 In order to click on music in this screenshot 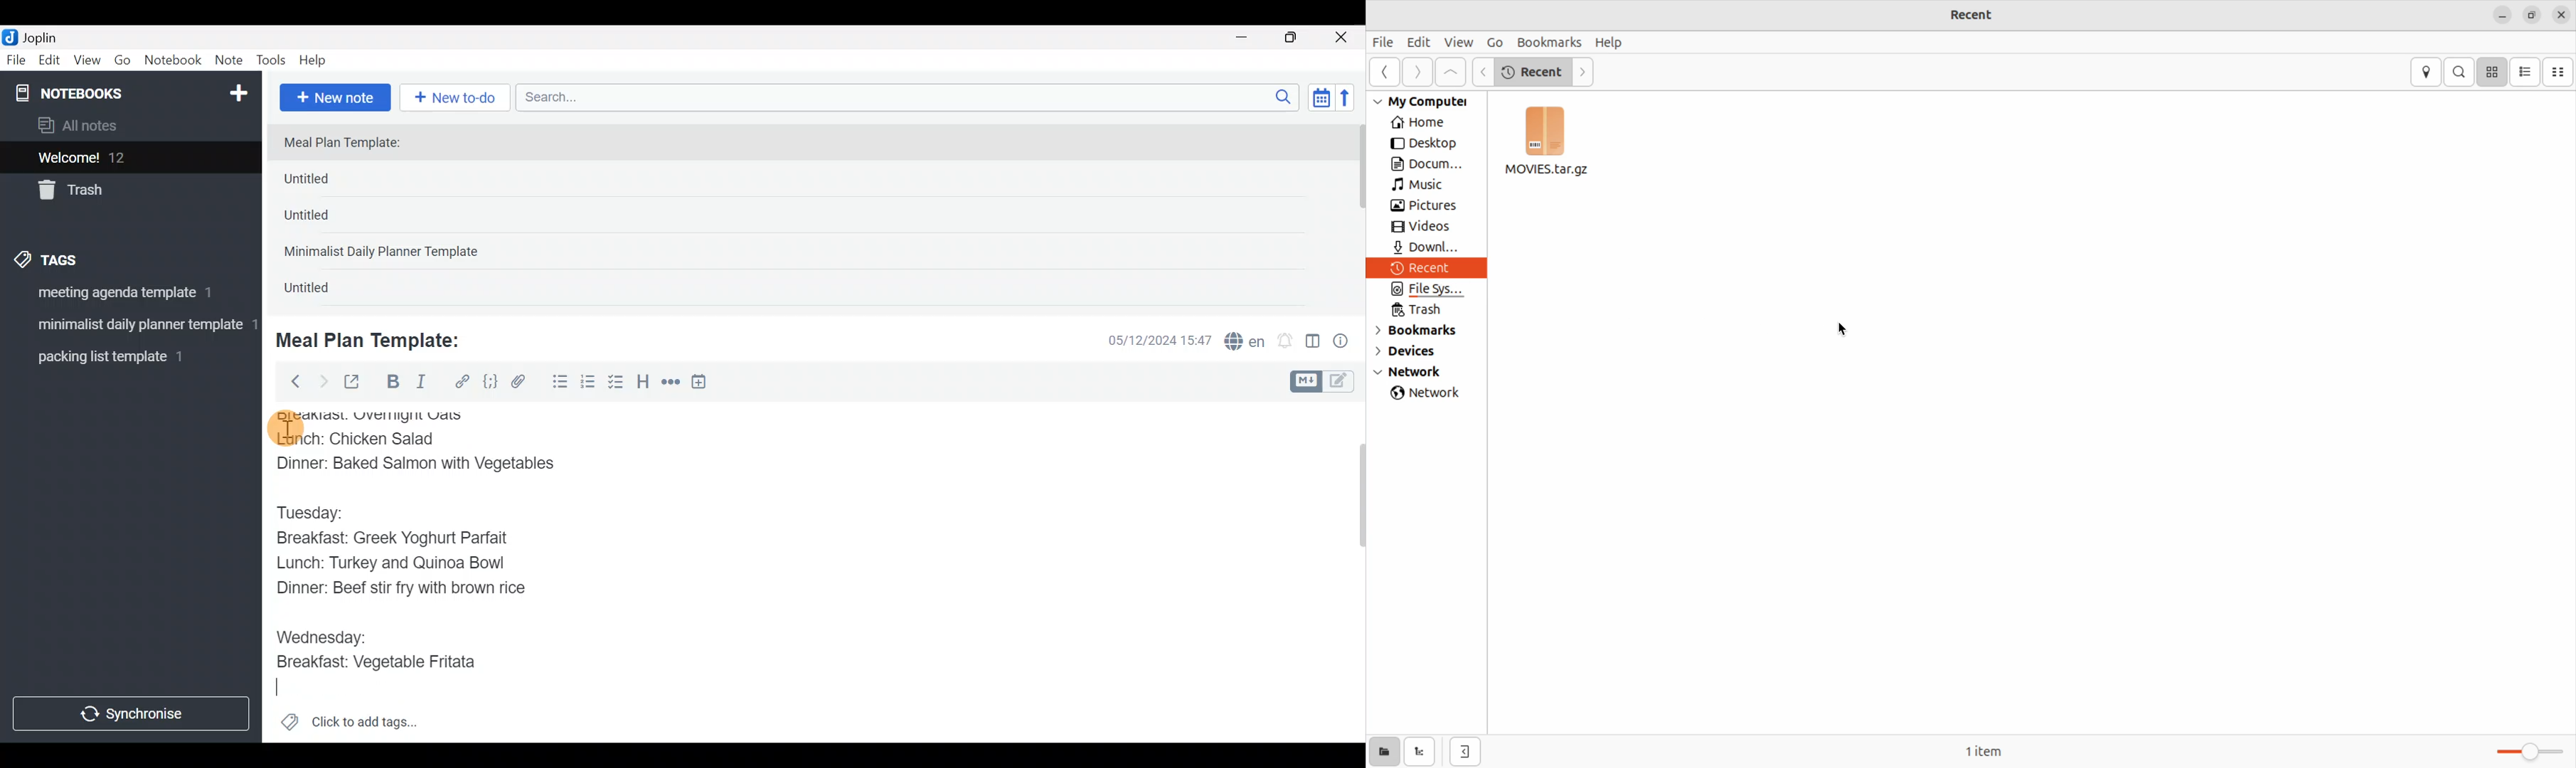, I will do `click(1430, 186)`.